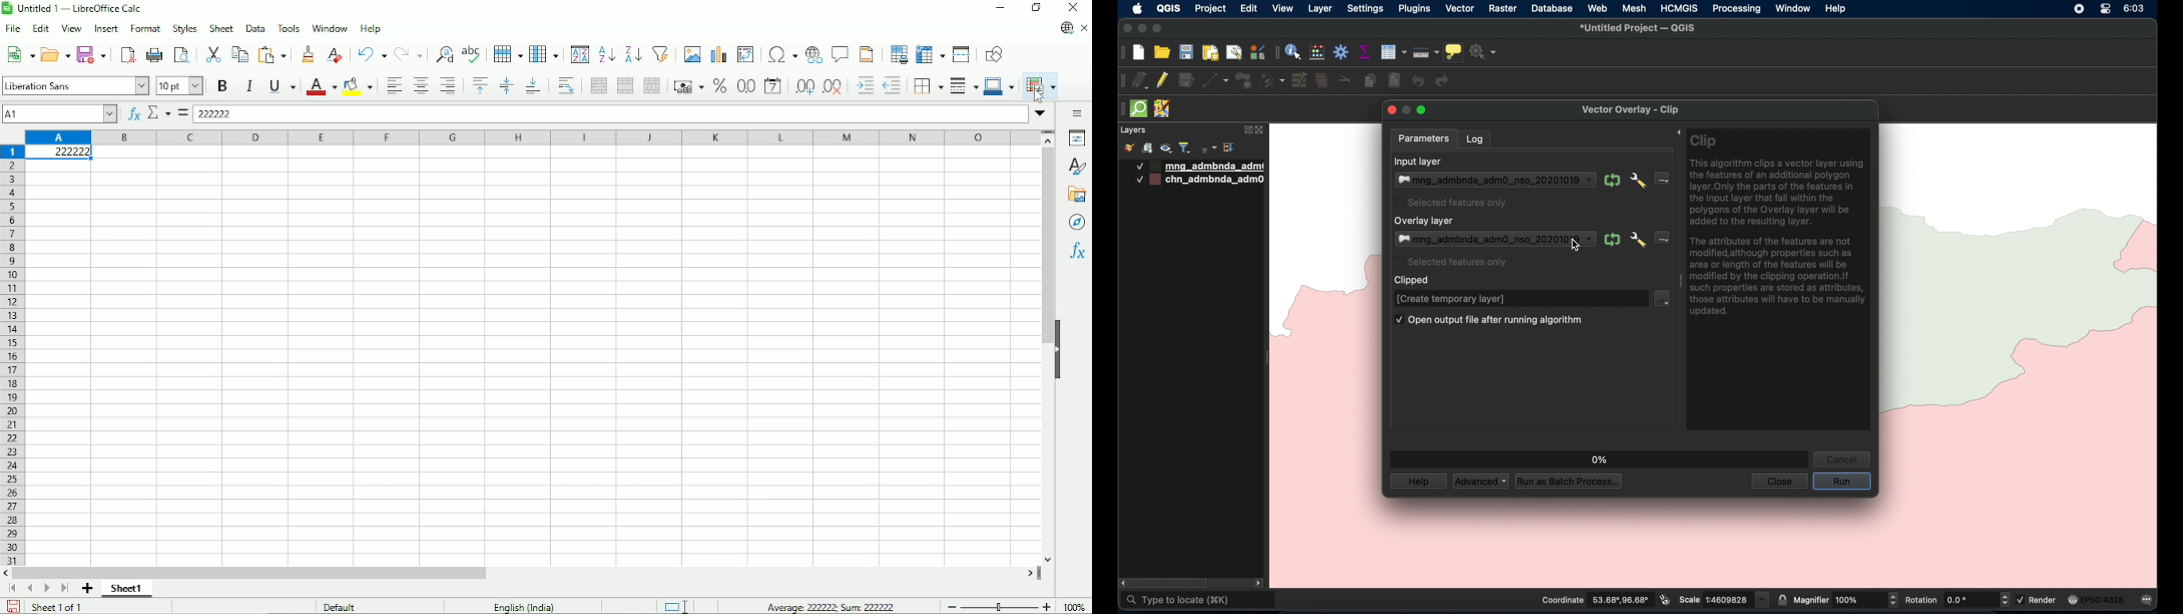  What do you see at coordinates (393, 86) in the screenshot?
I see `Align left` at bounding box center [393, 86].